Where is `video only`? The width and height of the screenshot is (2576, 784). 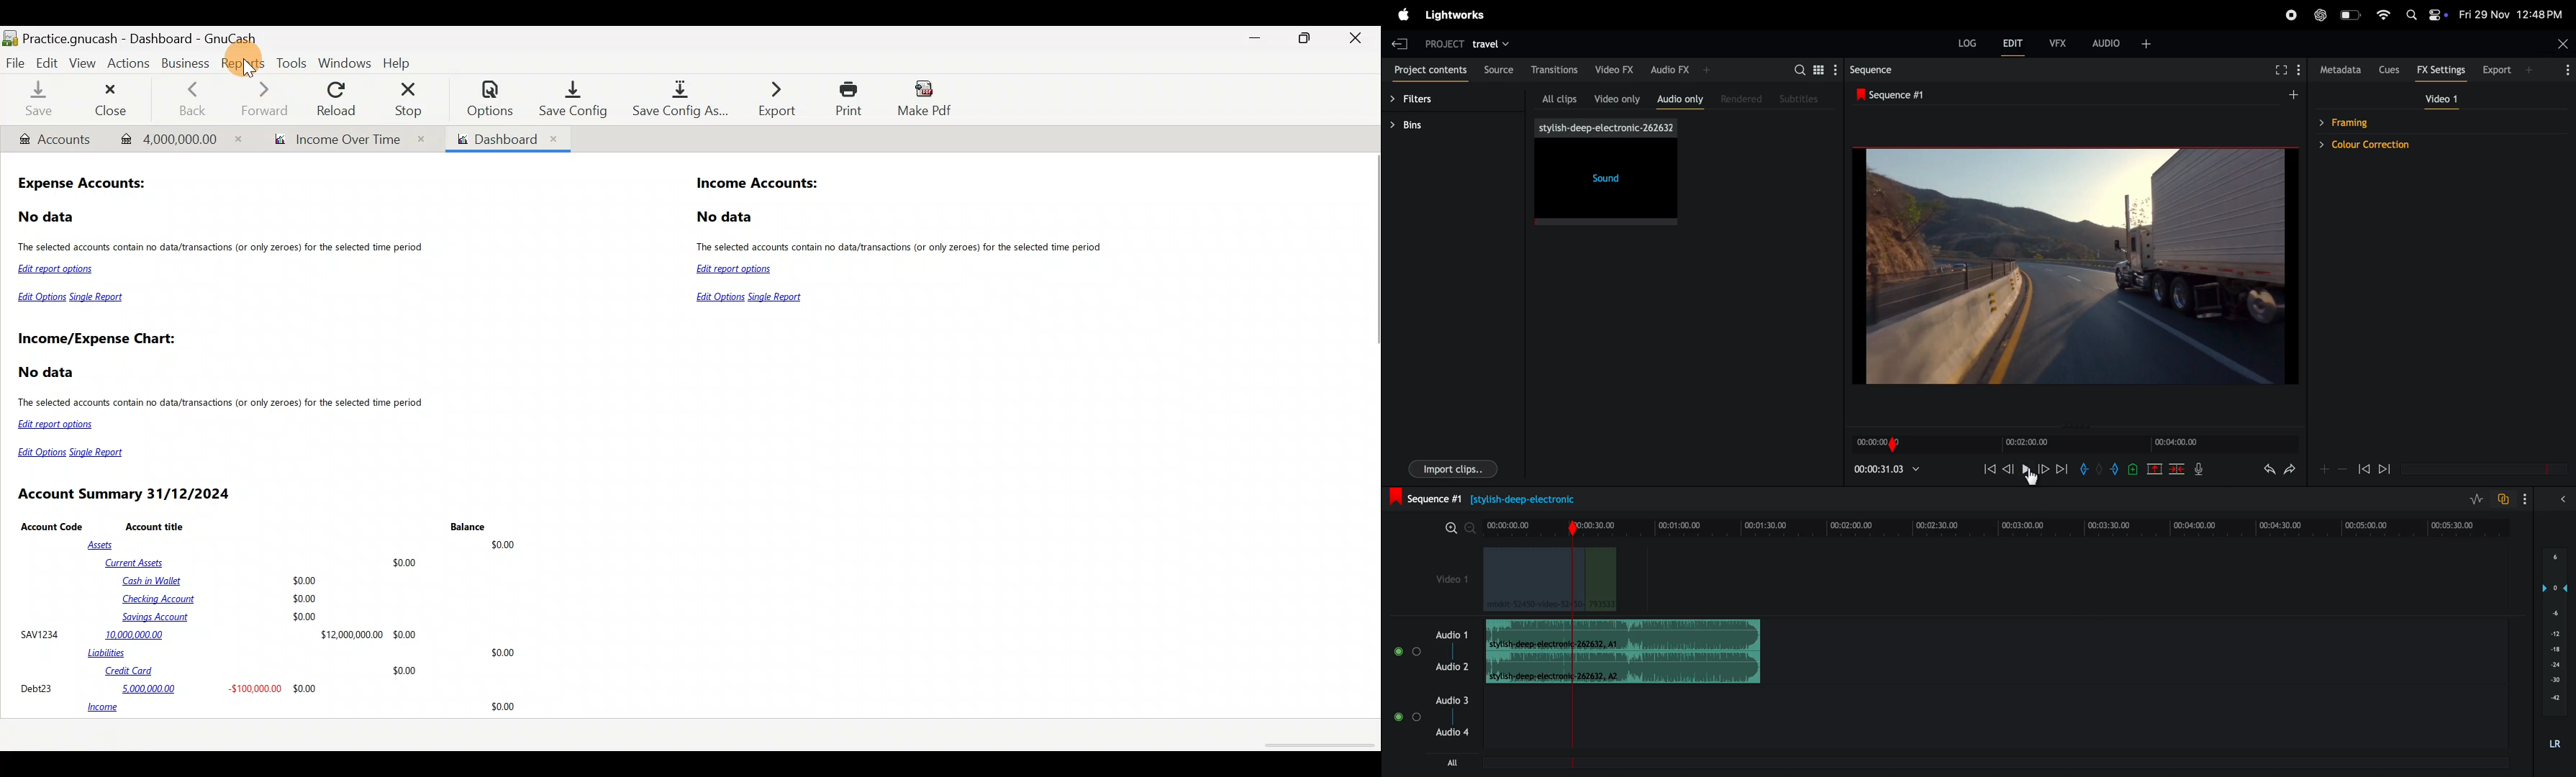
video only is located at coordinates (1617, 97).